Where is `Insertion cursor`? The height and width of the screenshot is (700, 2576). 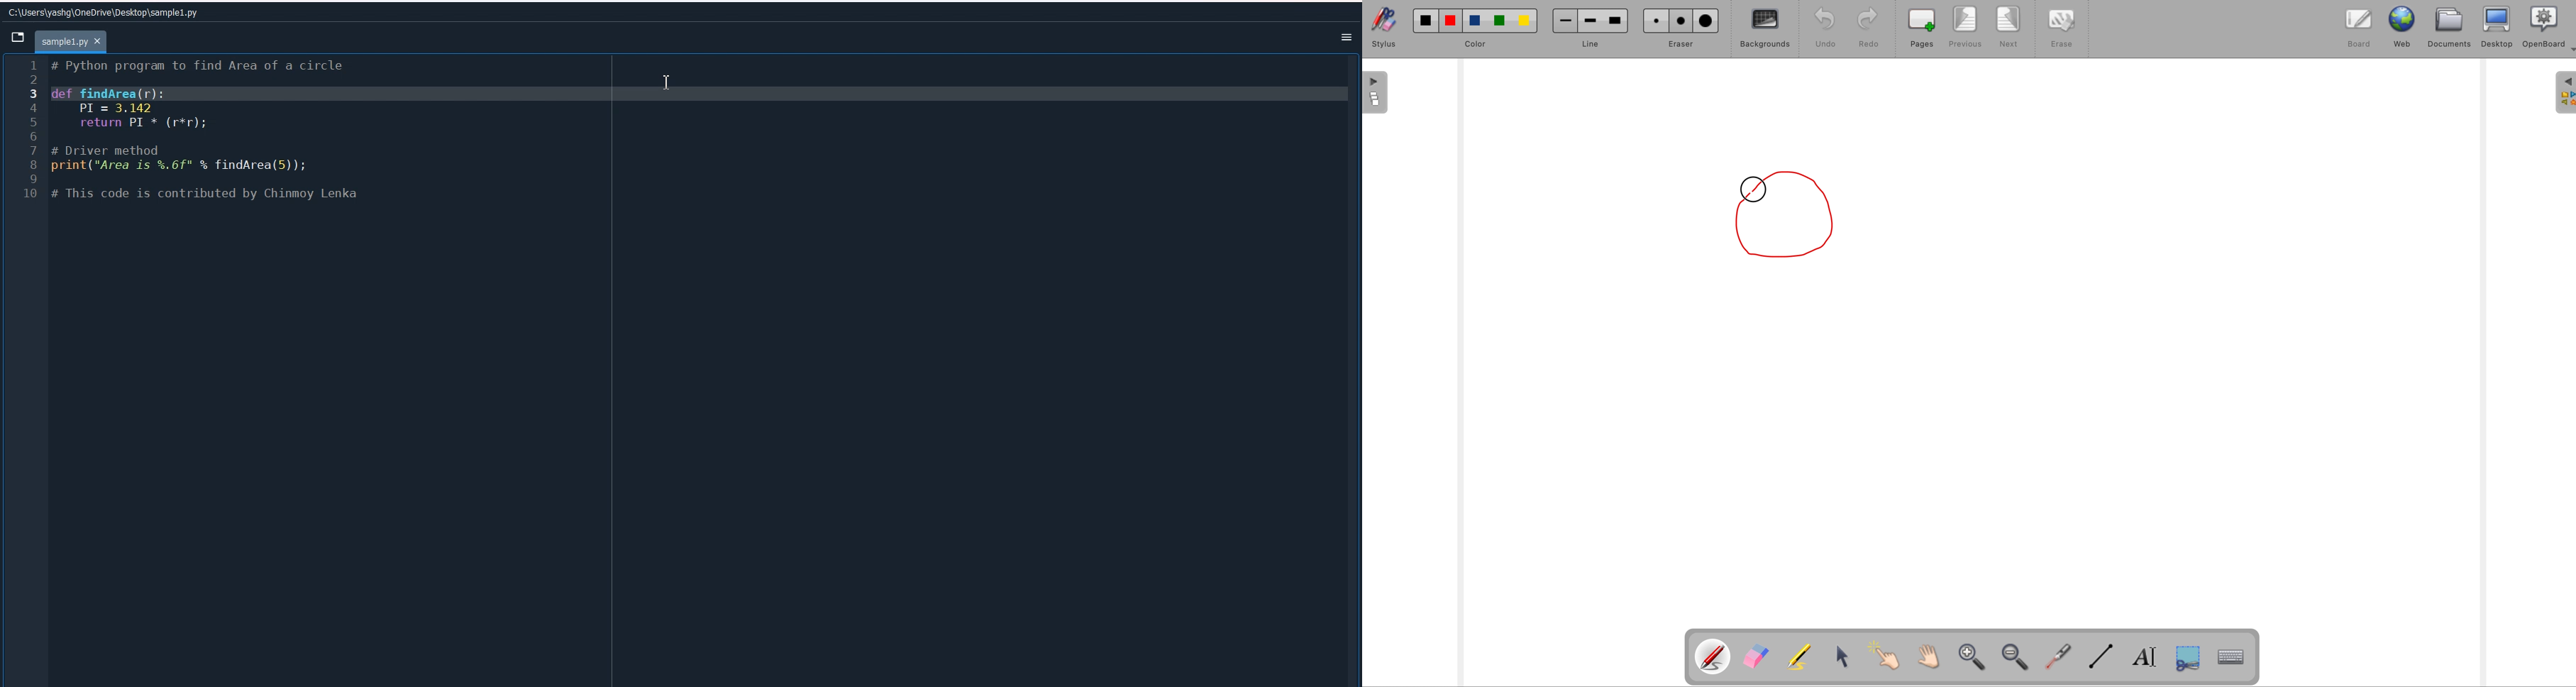 Insertion cursor is located at coordinates (663, 82).